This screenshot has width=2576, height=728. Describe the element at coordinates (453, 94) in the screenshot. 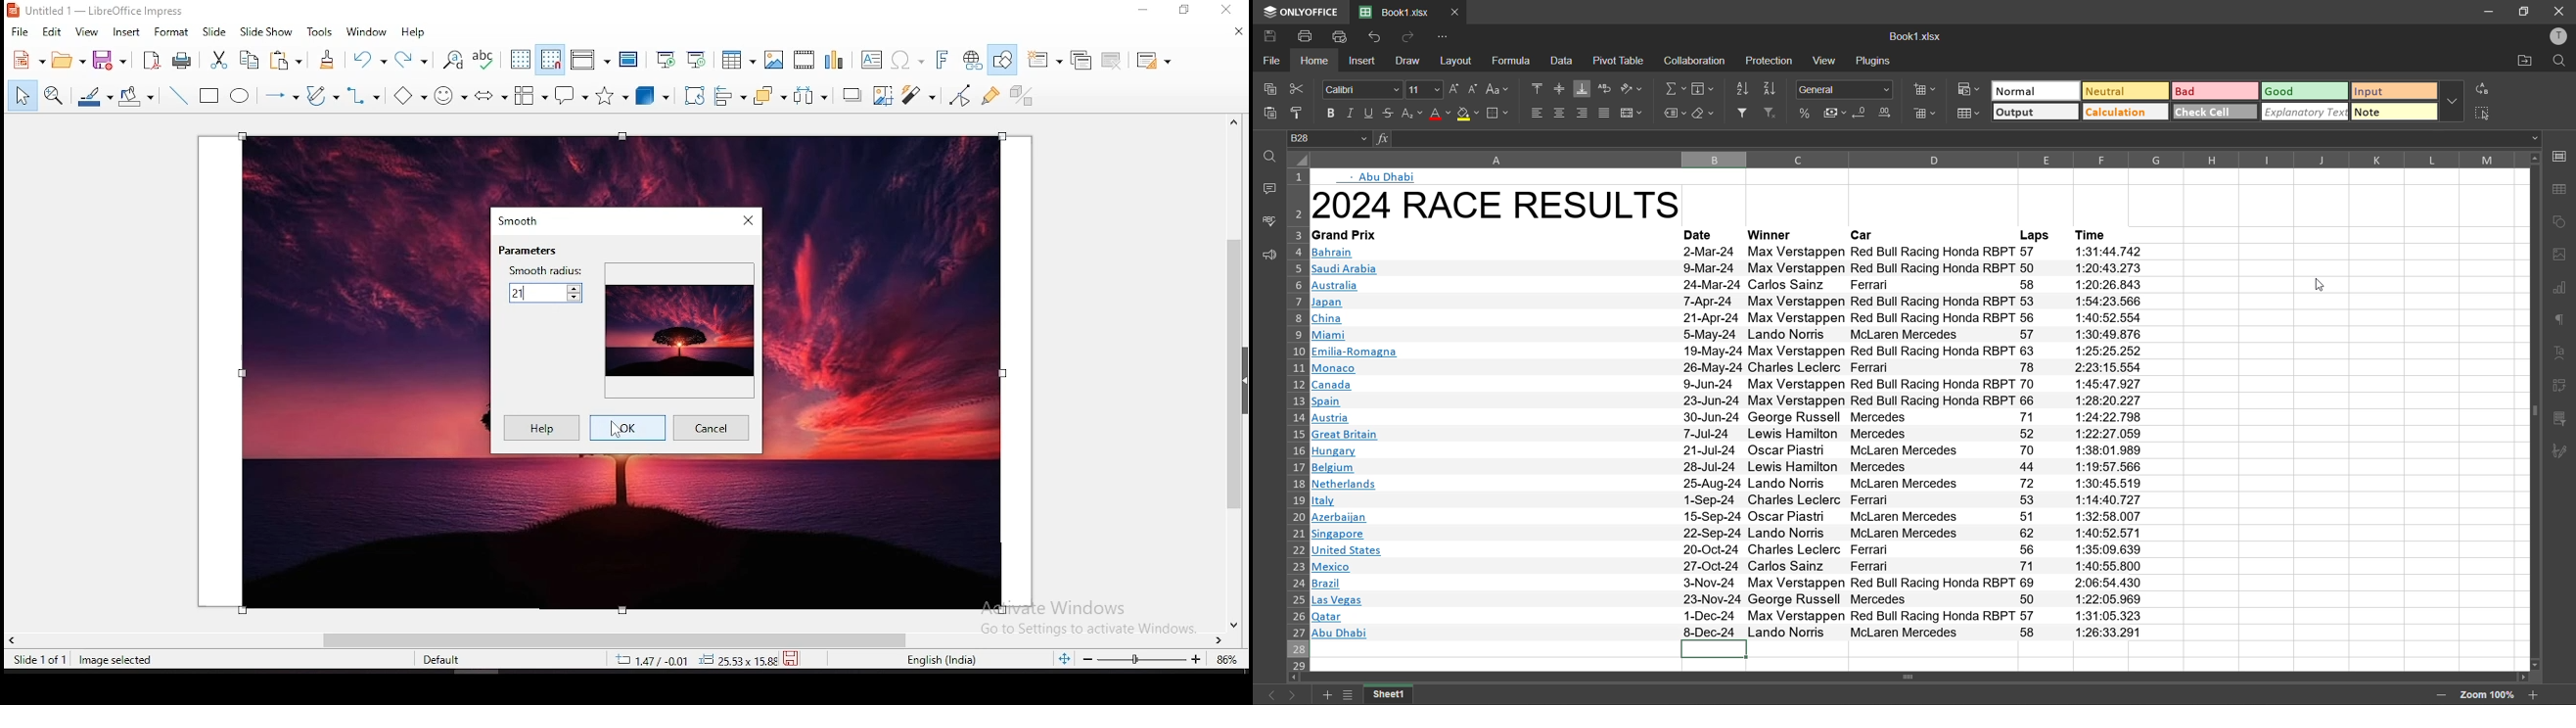

I see `symbol shapes` at that location.